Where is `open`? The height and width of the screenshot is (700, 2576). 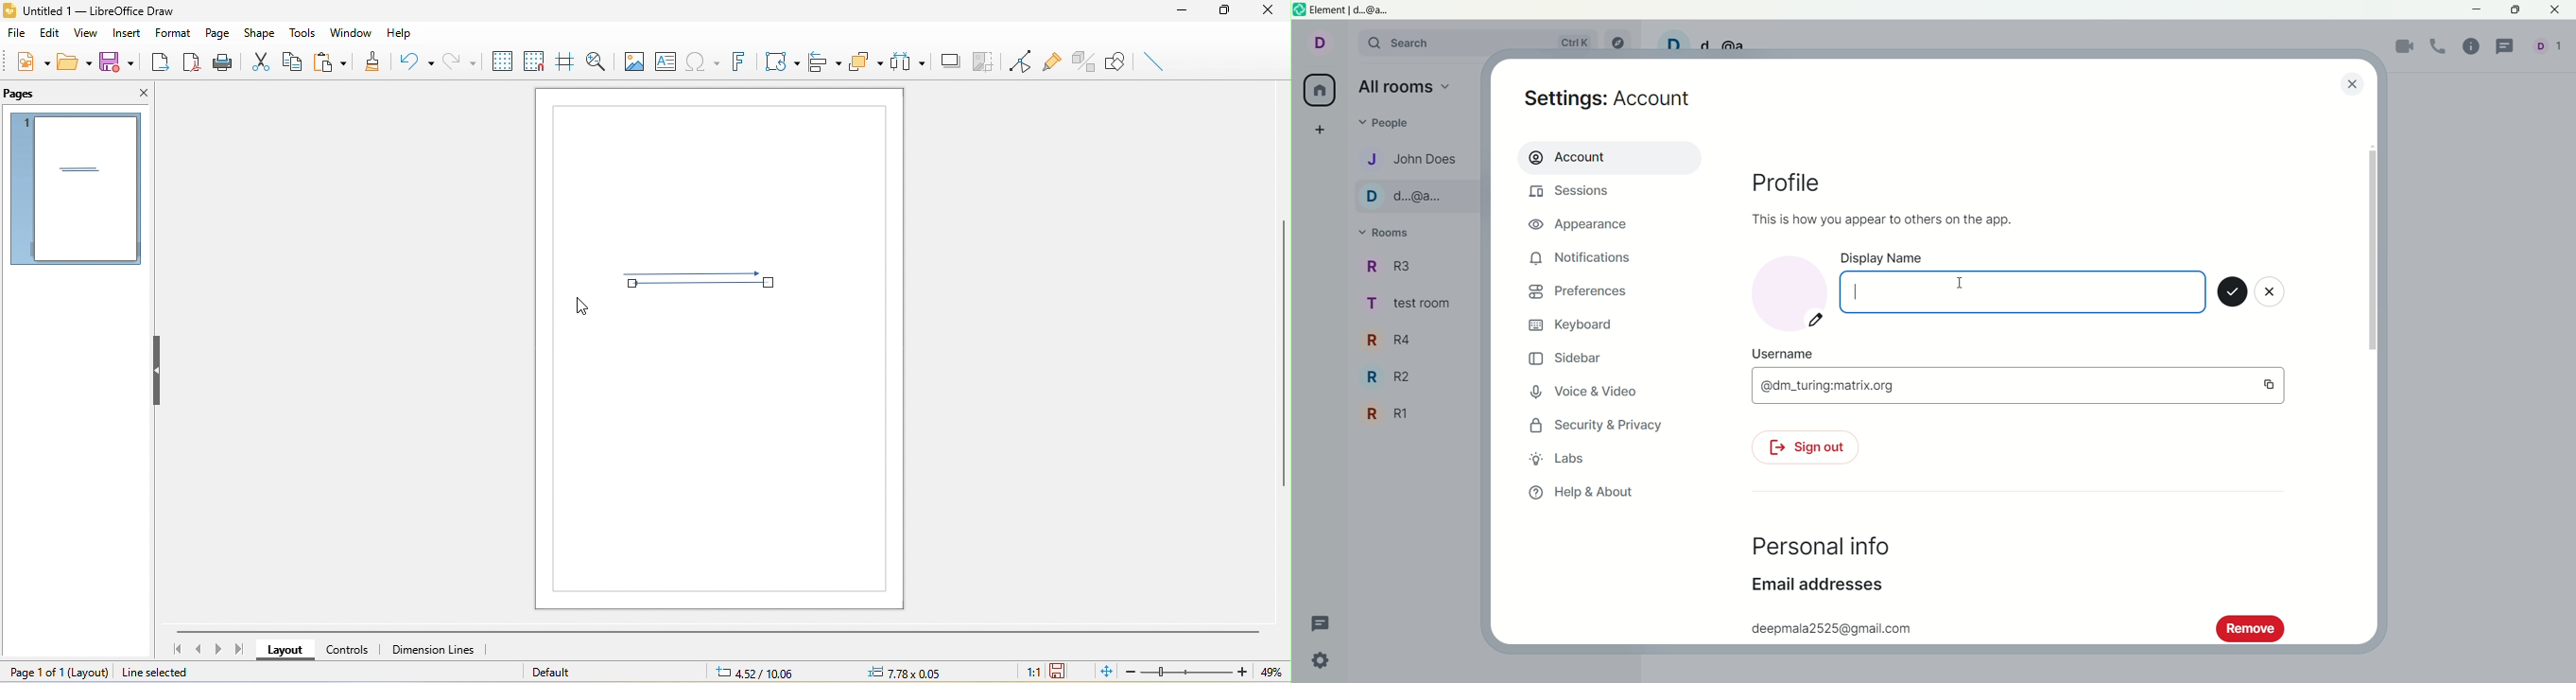 open is located at coordinates (77, 62).